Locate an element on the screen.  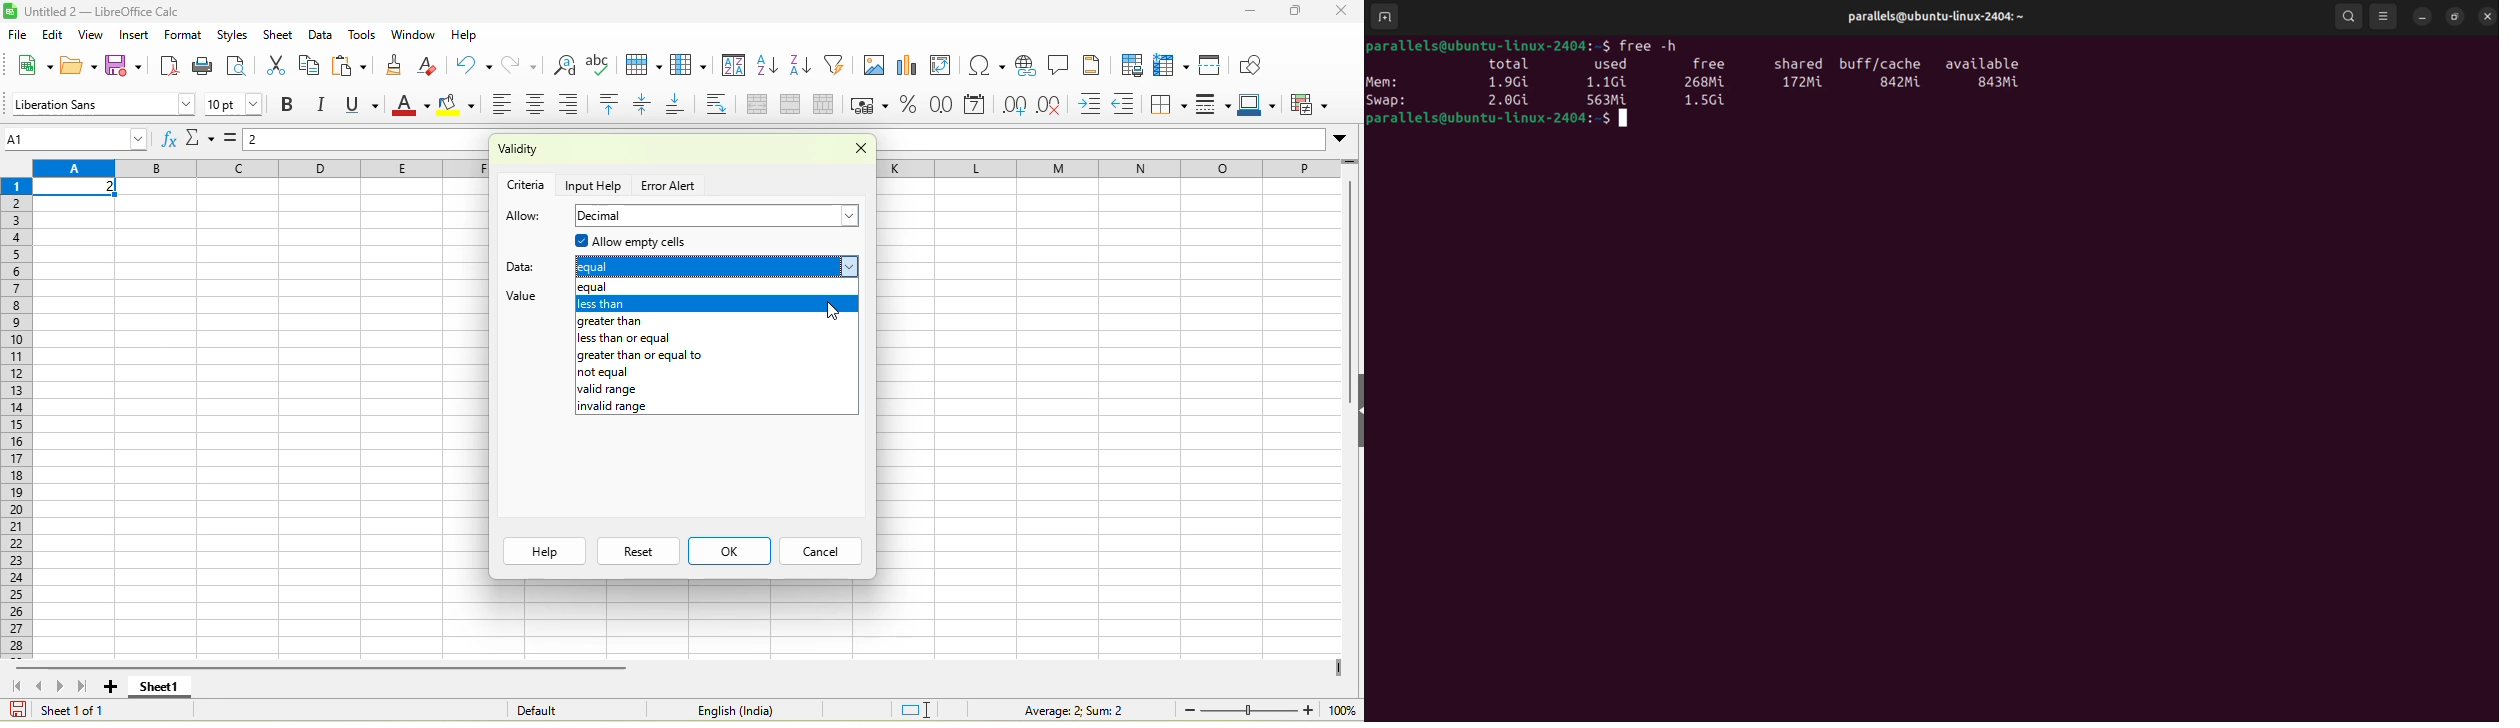
border color is located at coordinates (1261, 106).